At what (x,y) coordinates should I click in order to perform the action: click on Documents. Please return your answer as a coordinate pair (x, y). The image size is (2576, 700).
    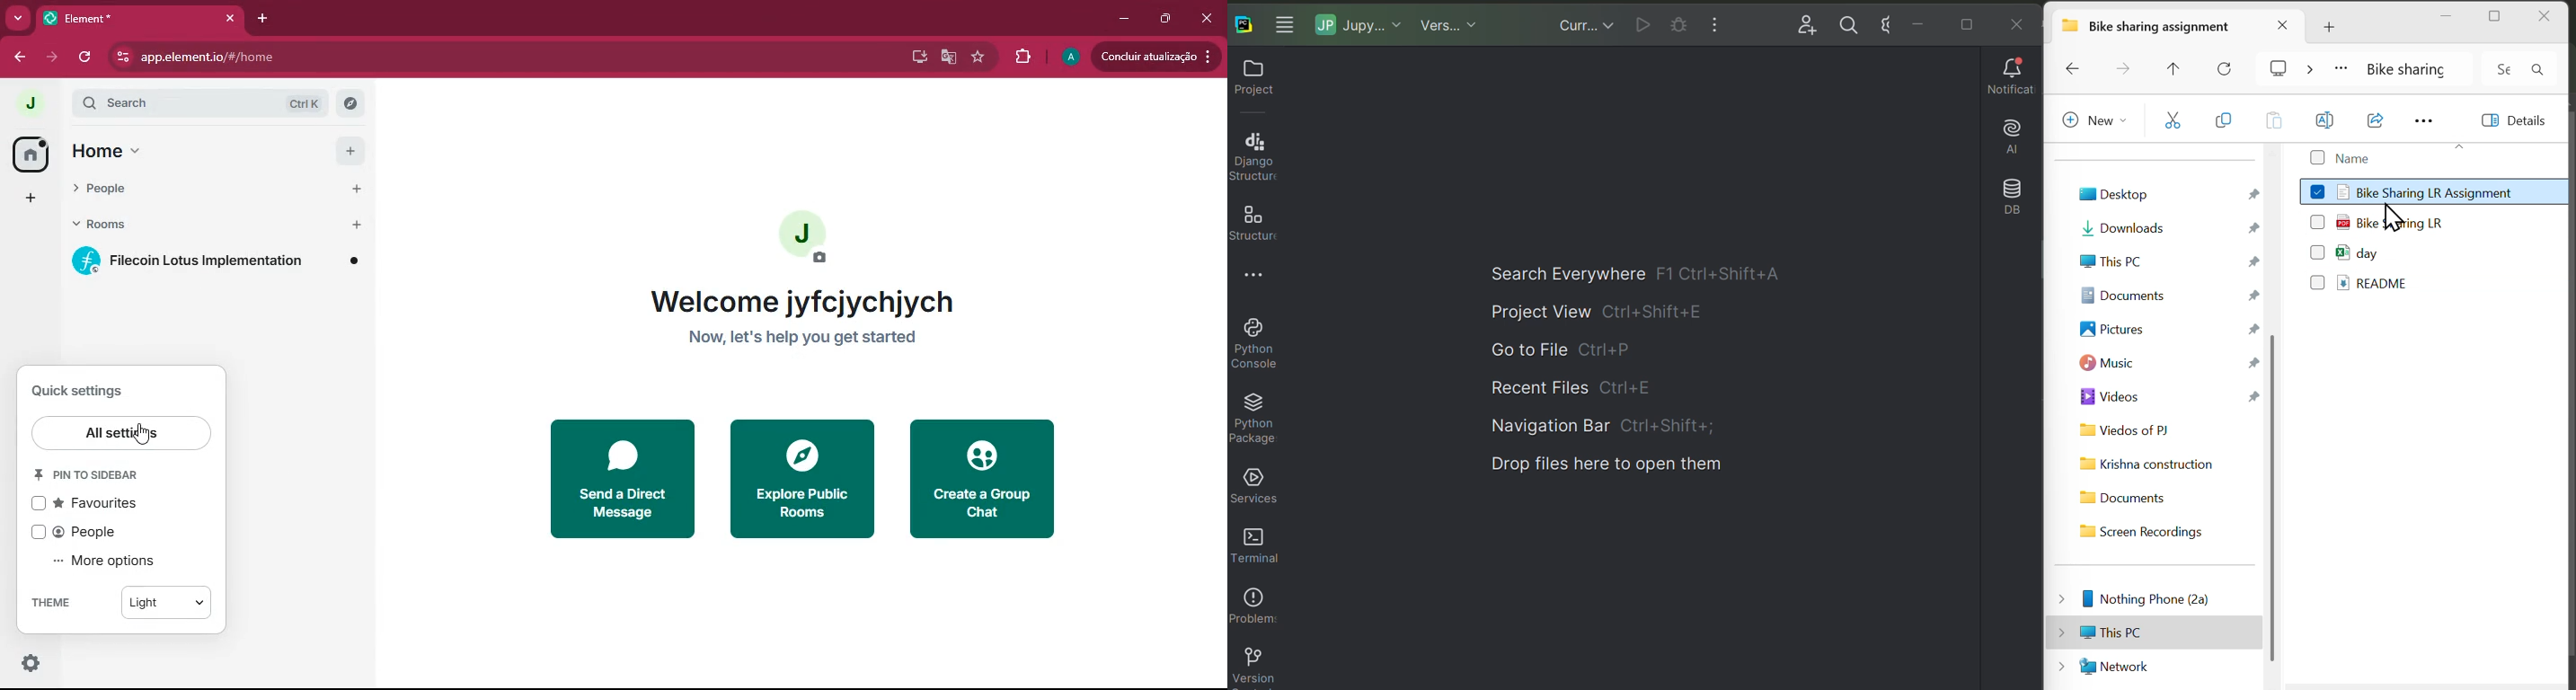
    Looking at the image, I should click on (2143, 495).